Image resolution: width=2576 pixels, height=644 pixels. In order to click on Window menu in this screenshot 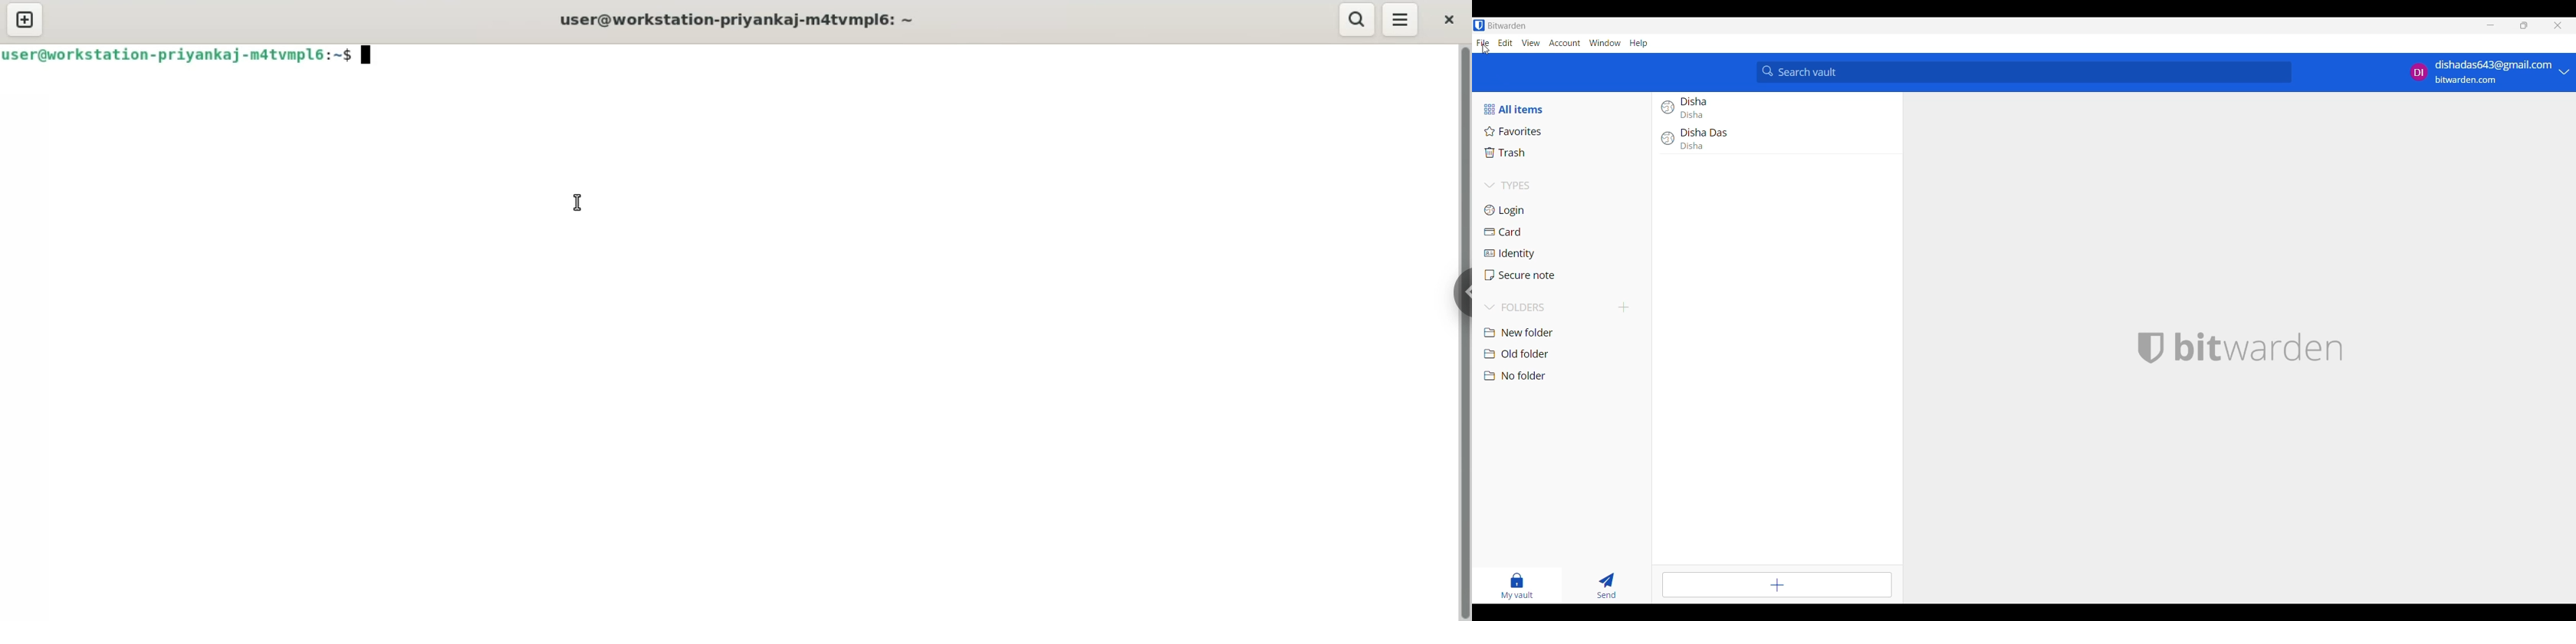, I will do `click(1605, 43)`.